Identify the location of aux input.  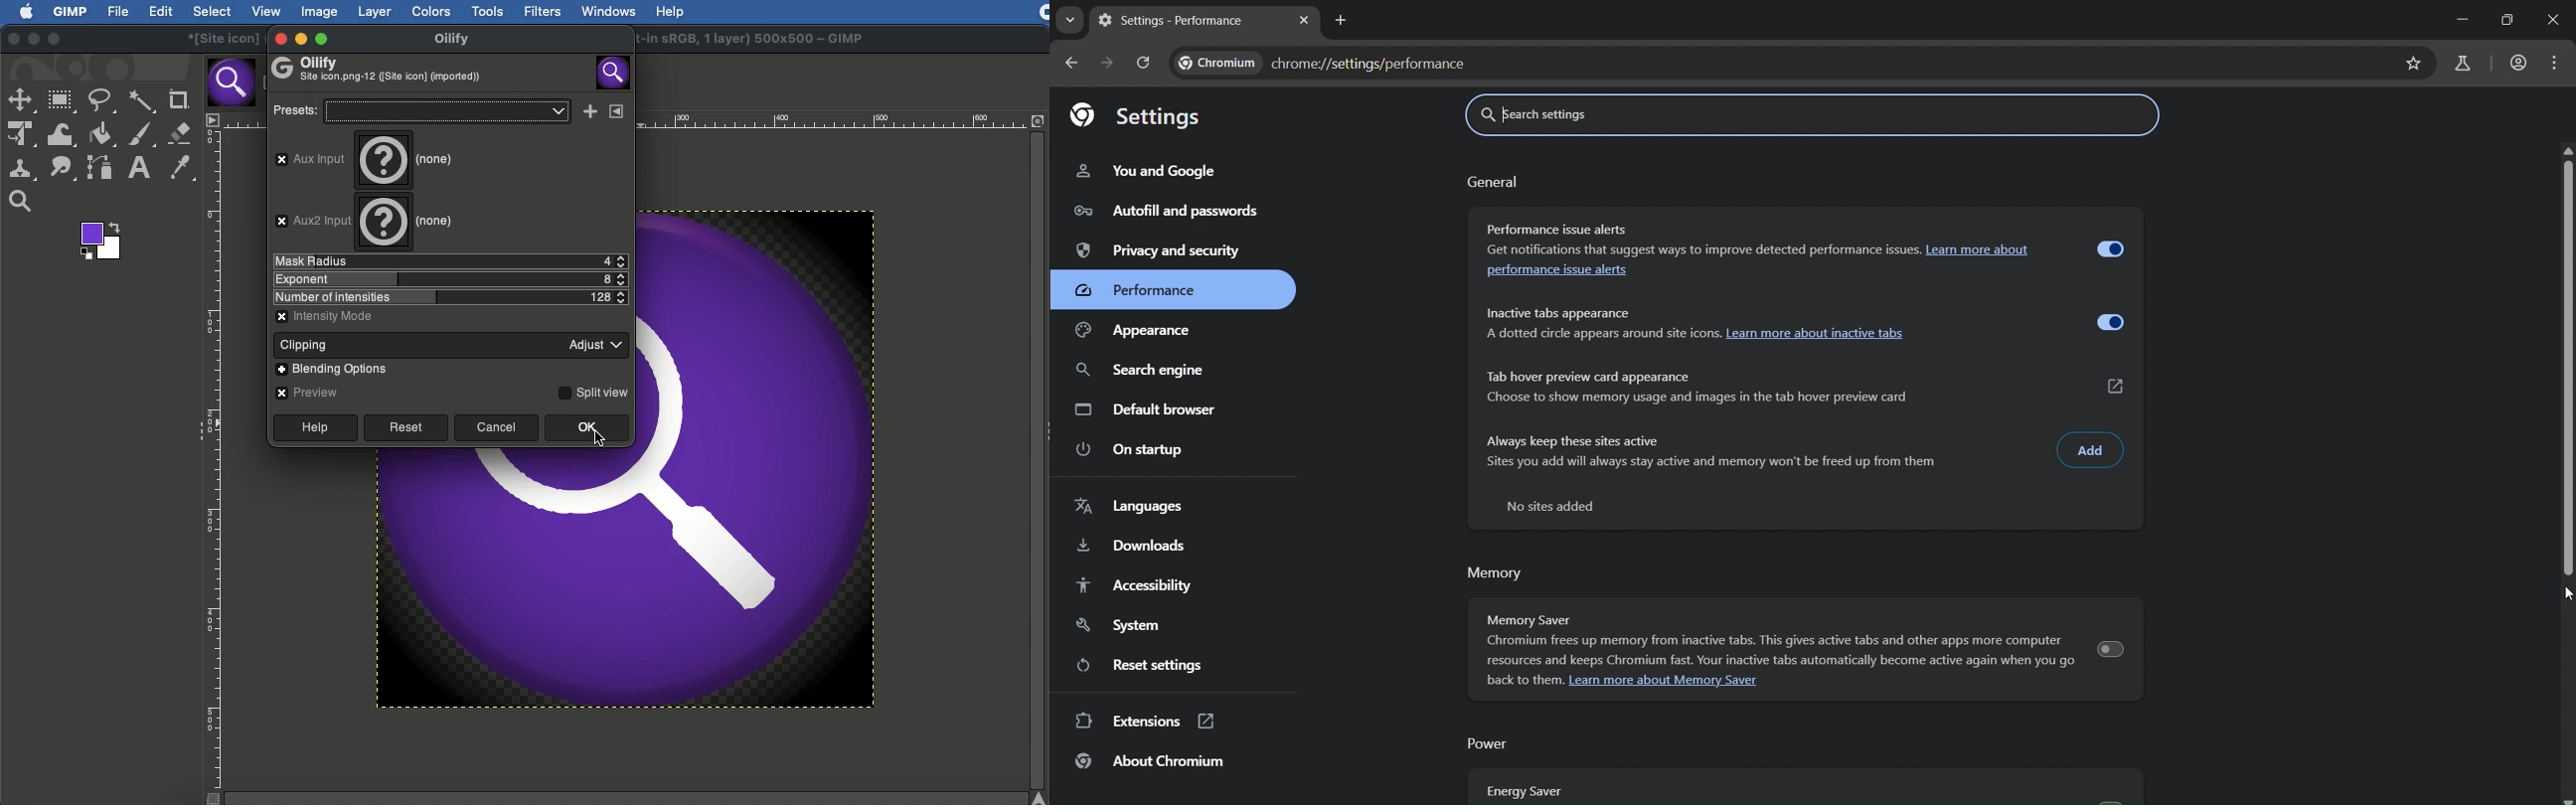
(312, 160).